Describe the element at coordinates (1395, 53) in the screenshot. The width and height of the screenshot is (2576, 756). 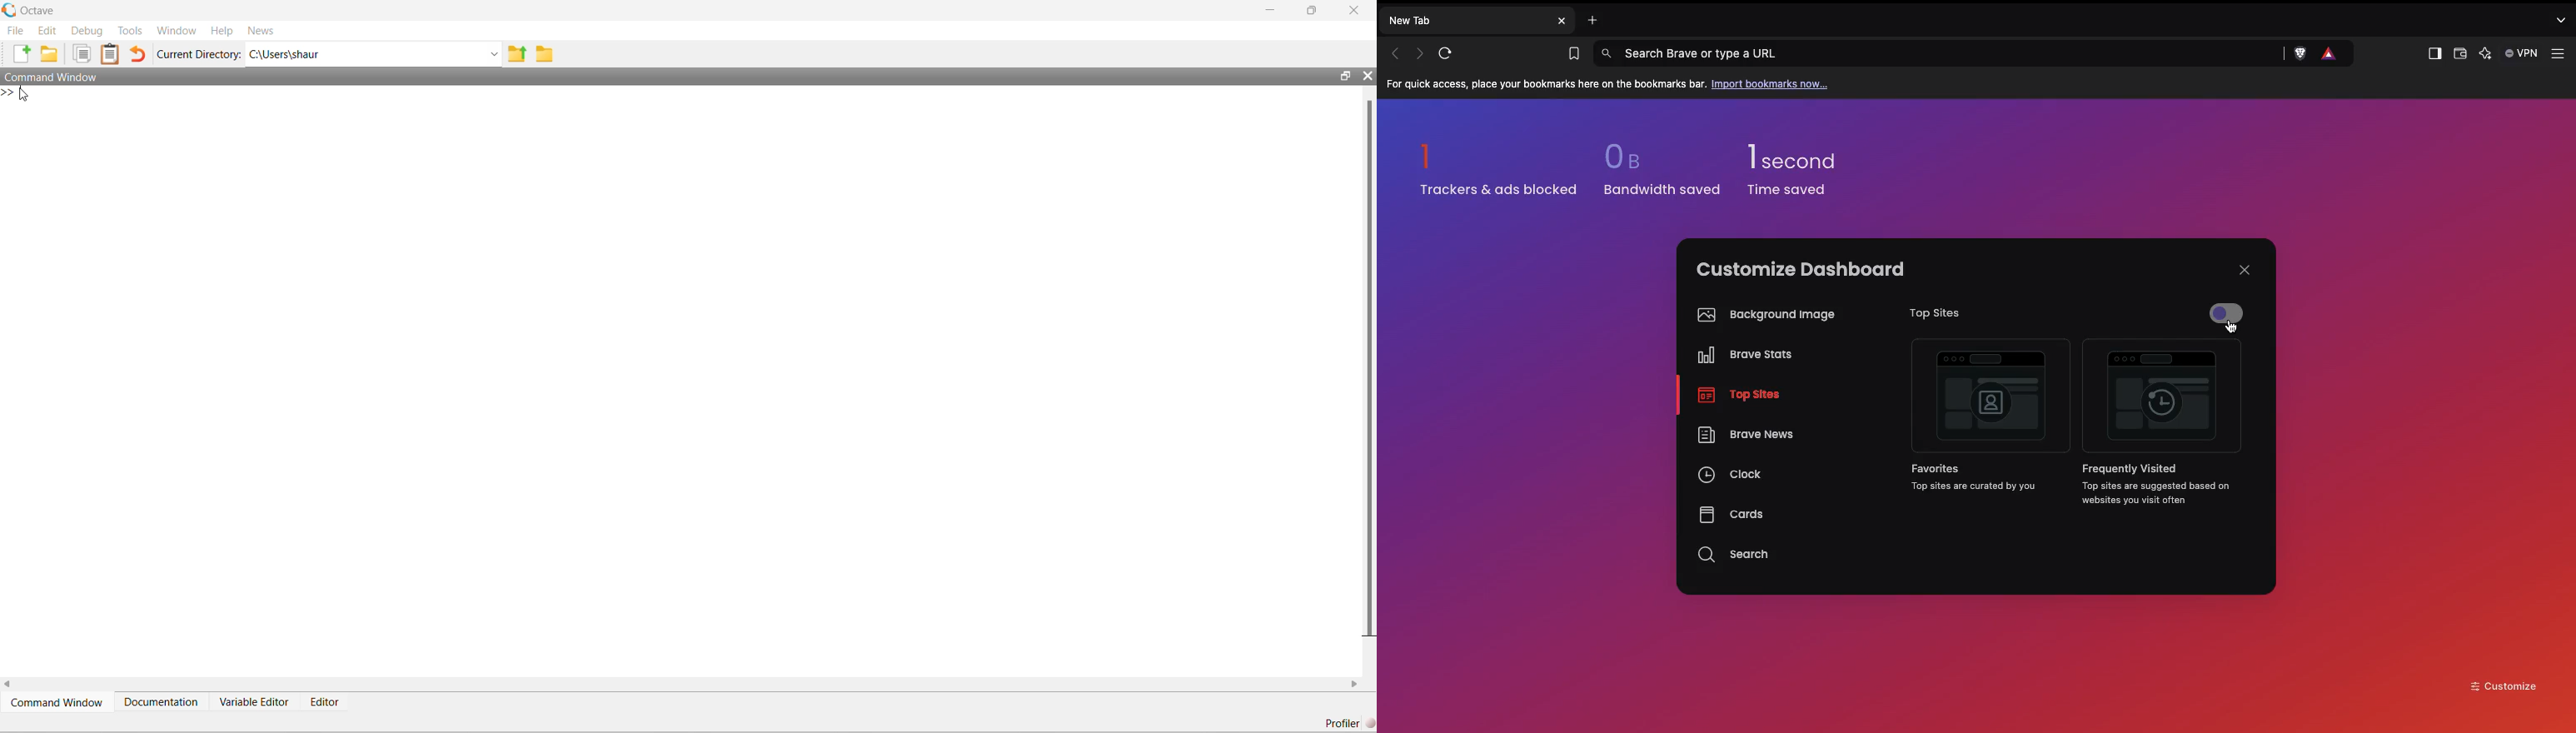
I see `Previous page` at that location.